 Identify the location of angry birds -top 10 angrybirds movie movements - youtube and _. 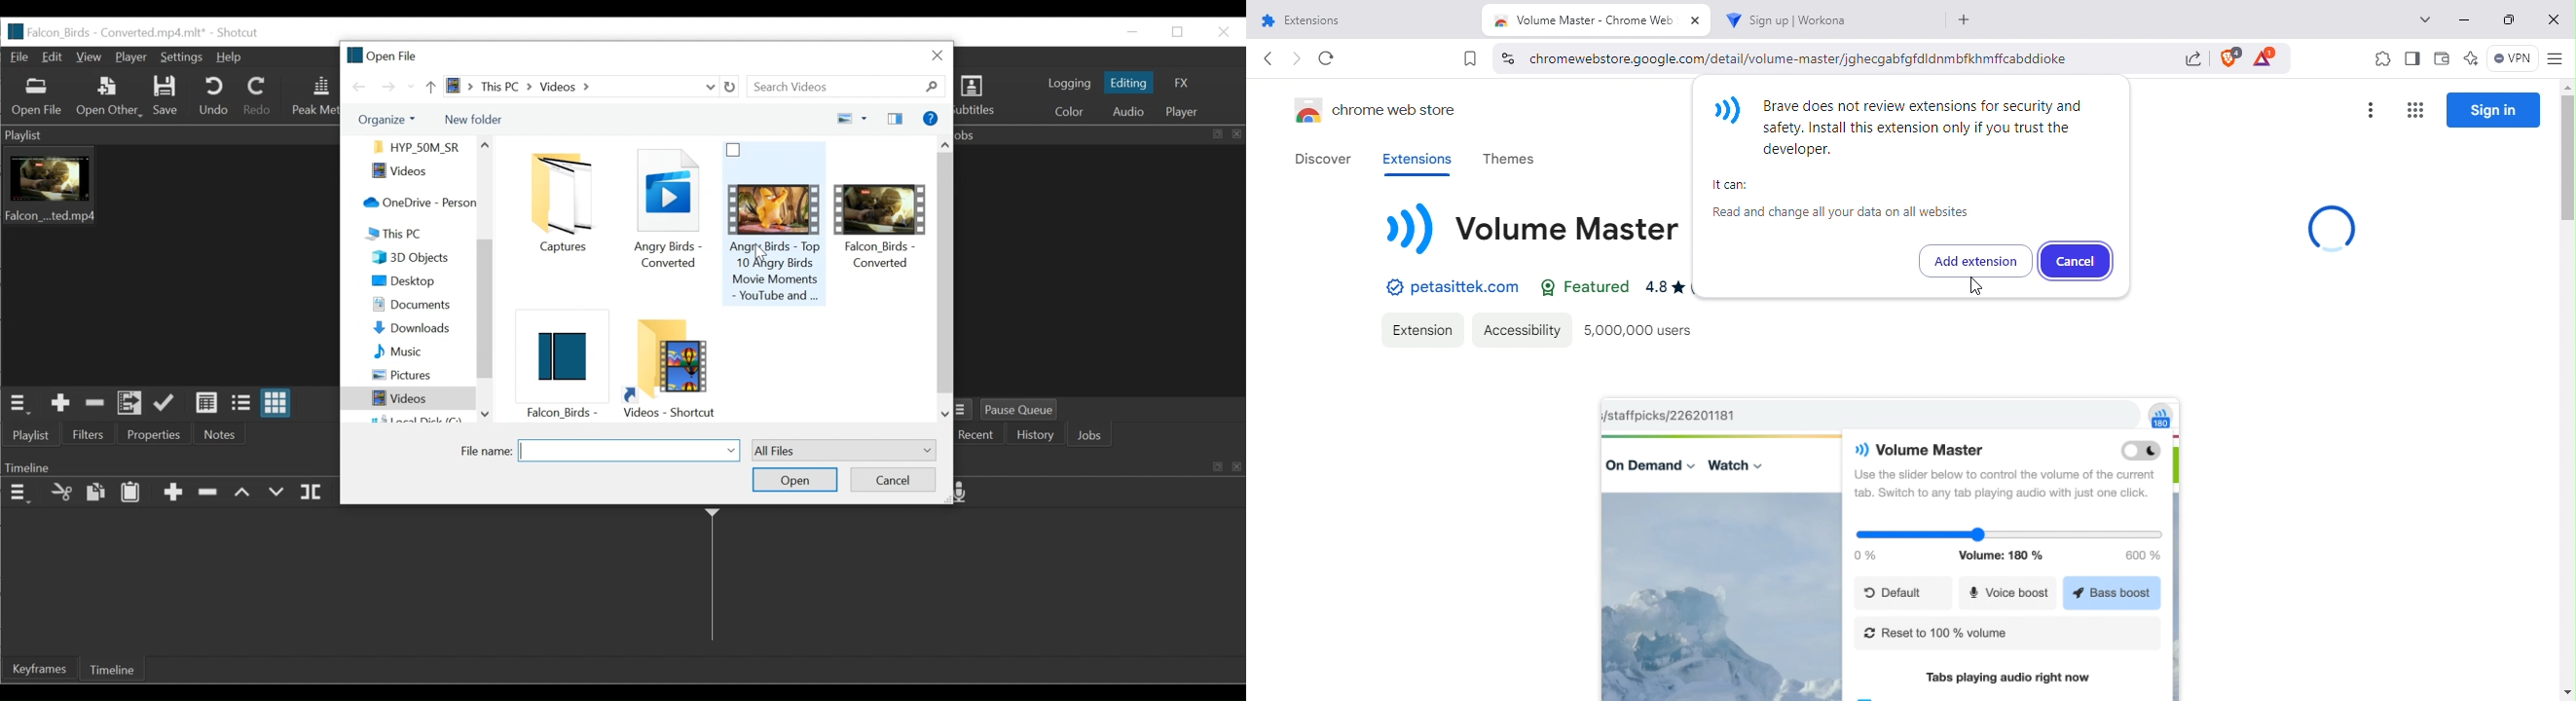
(776, 225).